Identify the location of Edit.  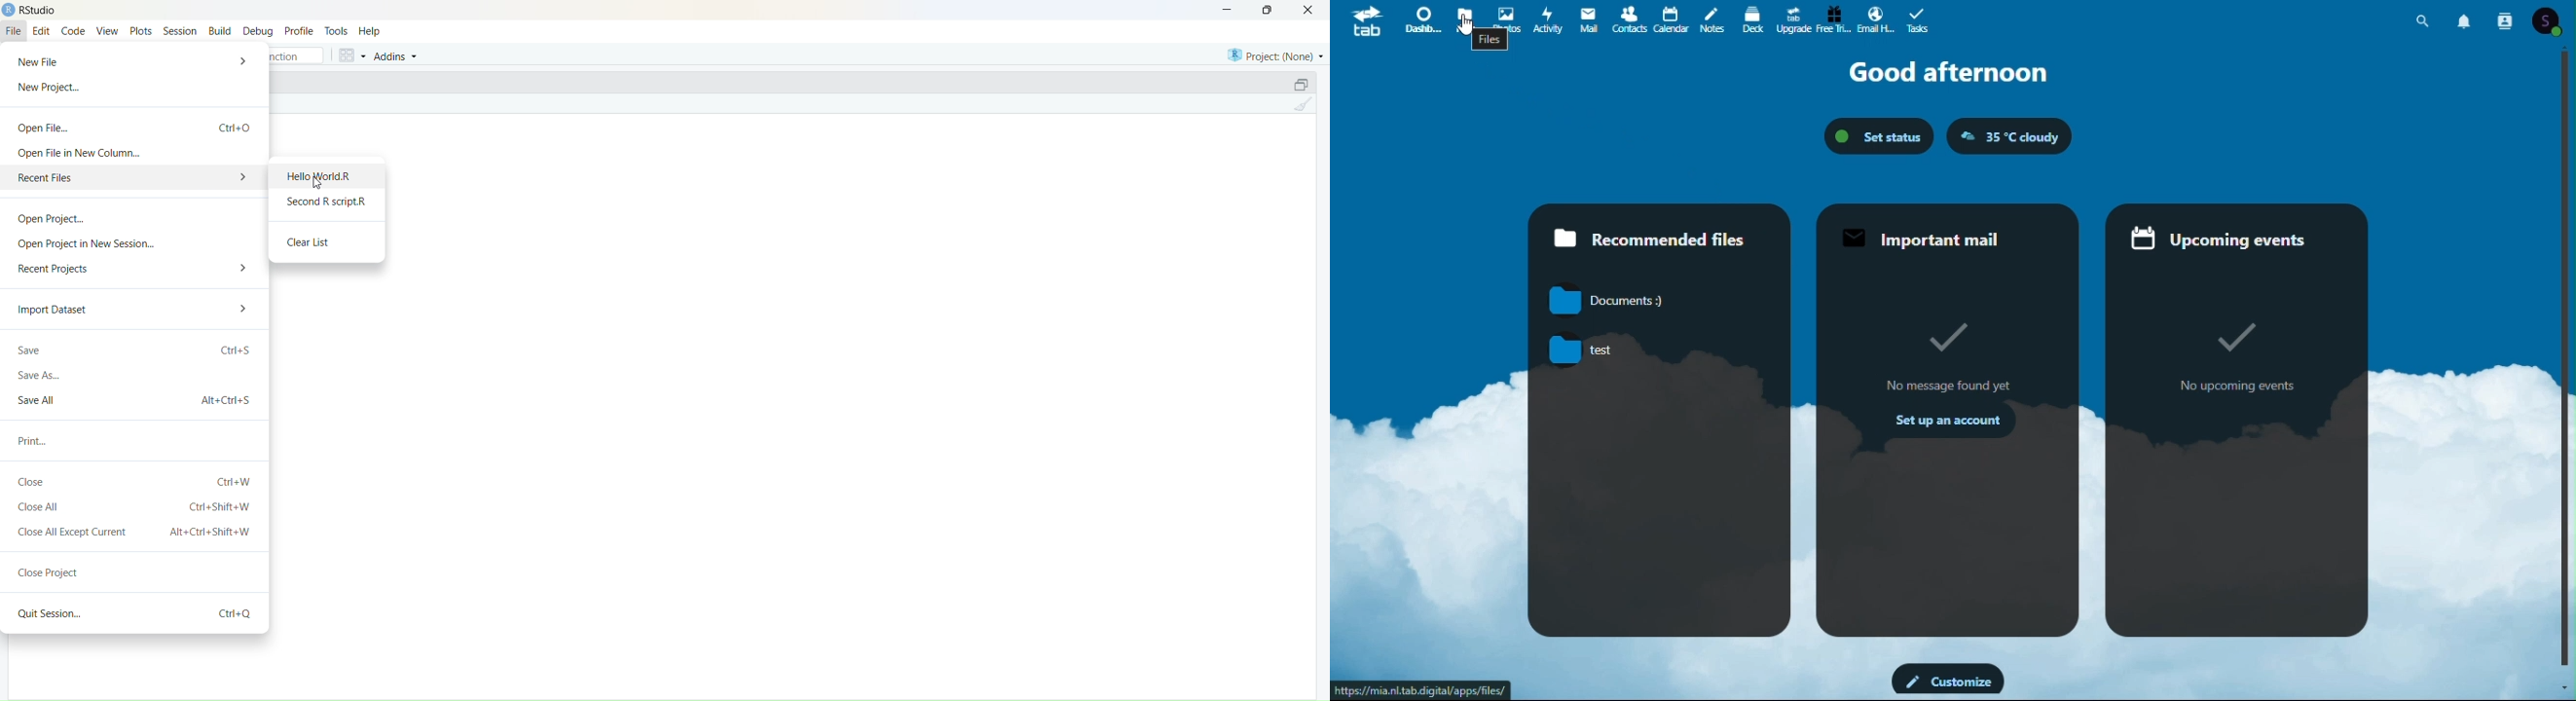
(42, 32).